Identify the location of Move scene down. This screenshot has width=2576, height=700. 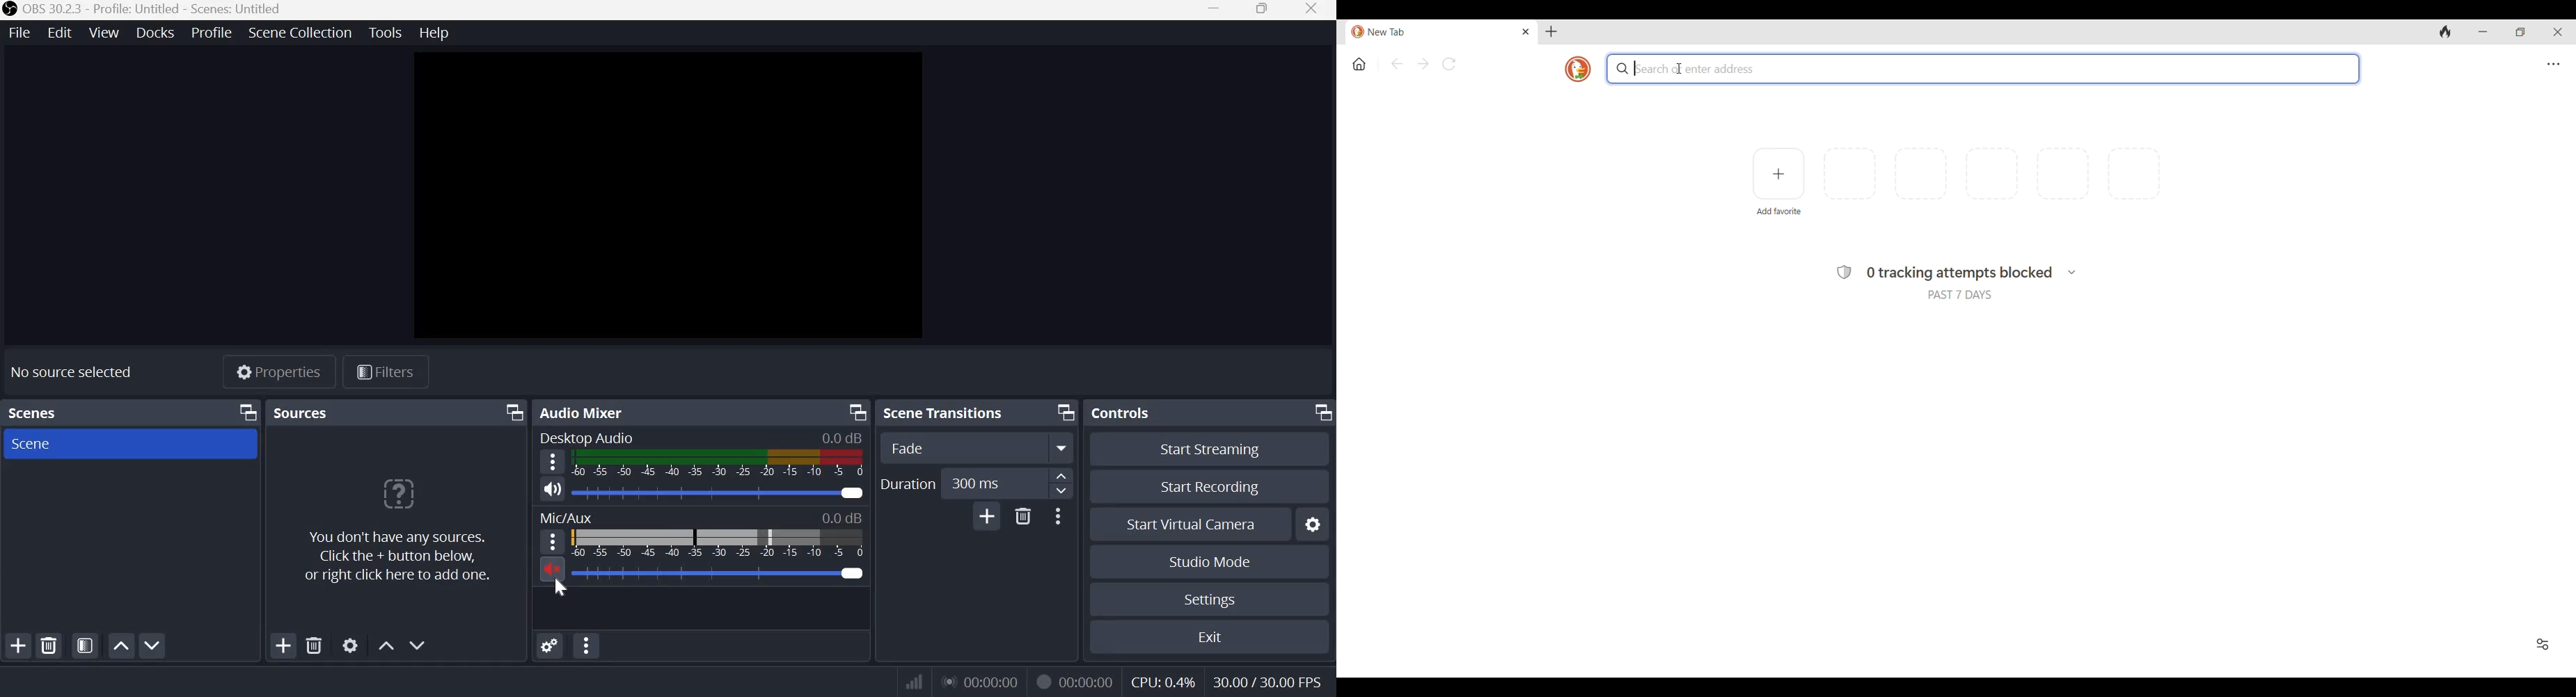
(152, 647).